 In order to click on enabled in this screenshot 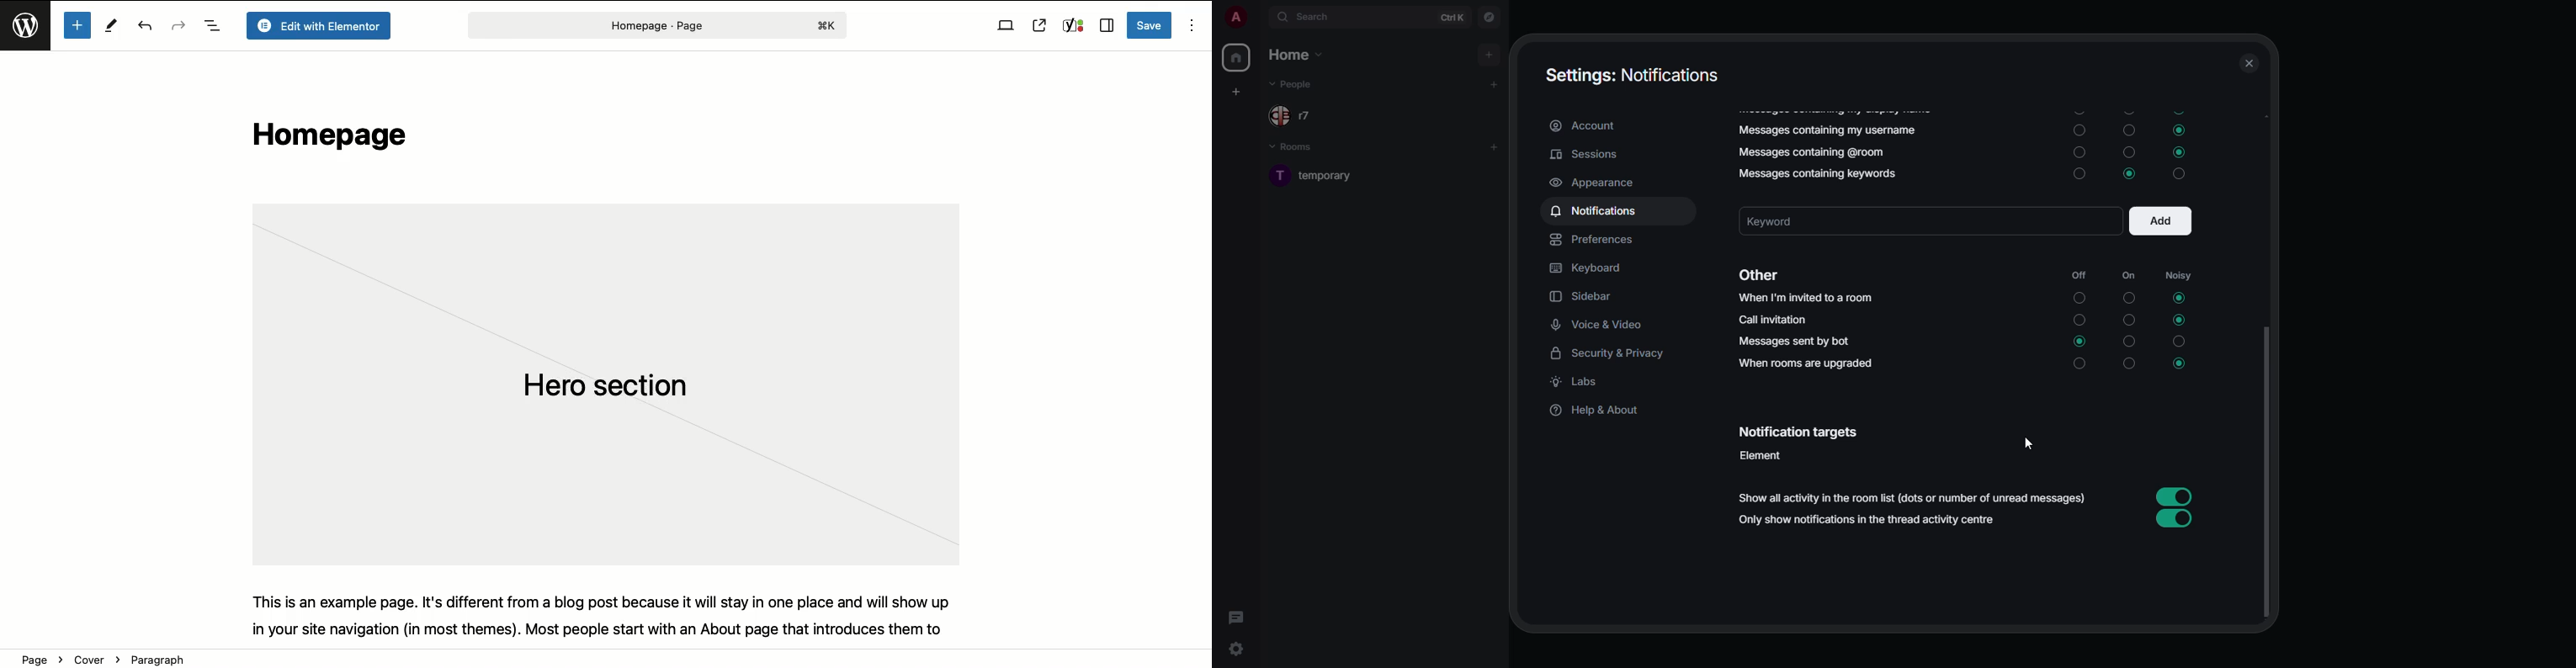, I will do `click(2176, 519)`.